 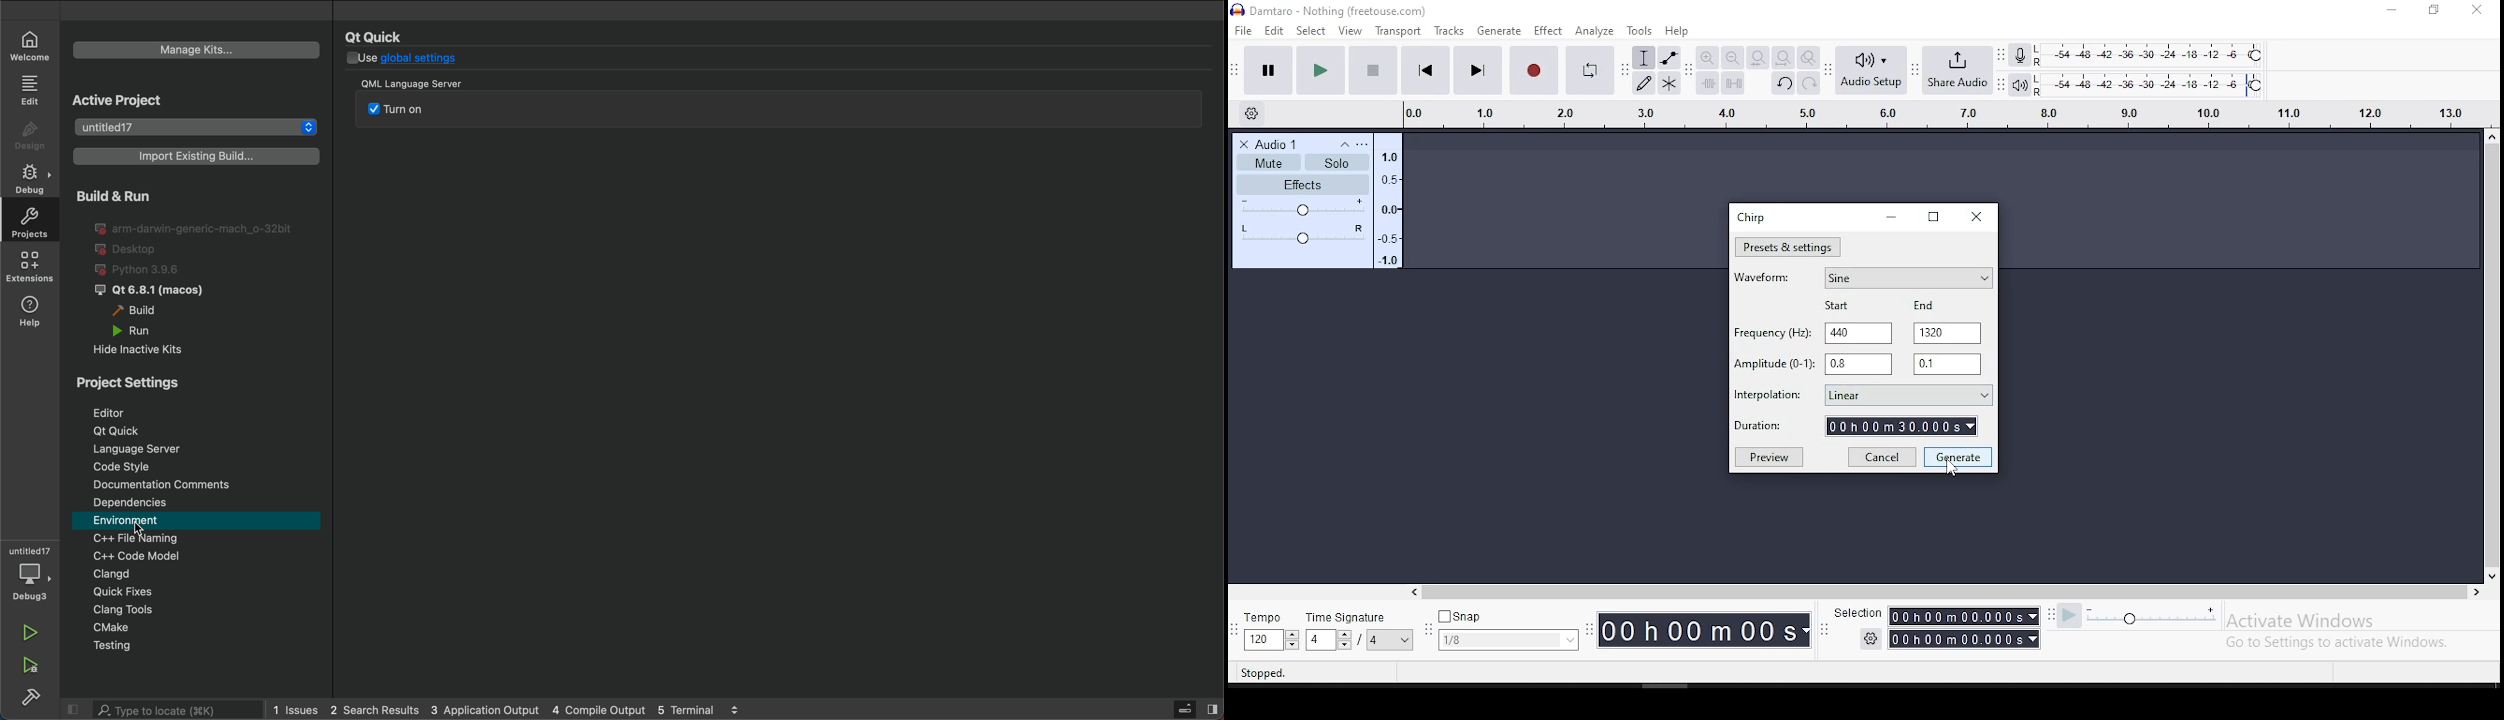 I want to click on Qt Quick, so click(x=378, y=37).